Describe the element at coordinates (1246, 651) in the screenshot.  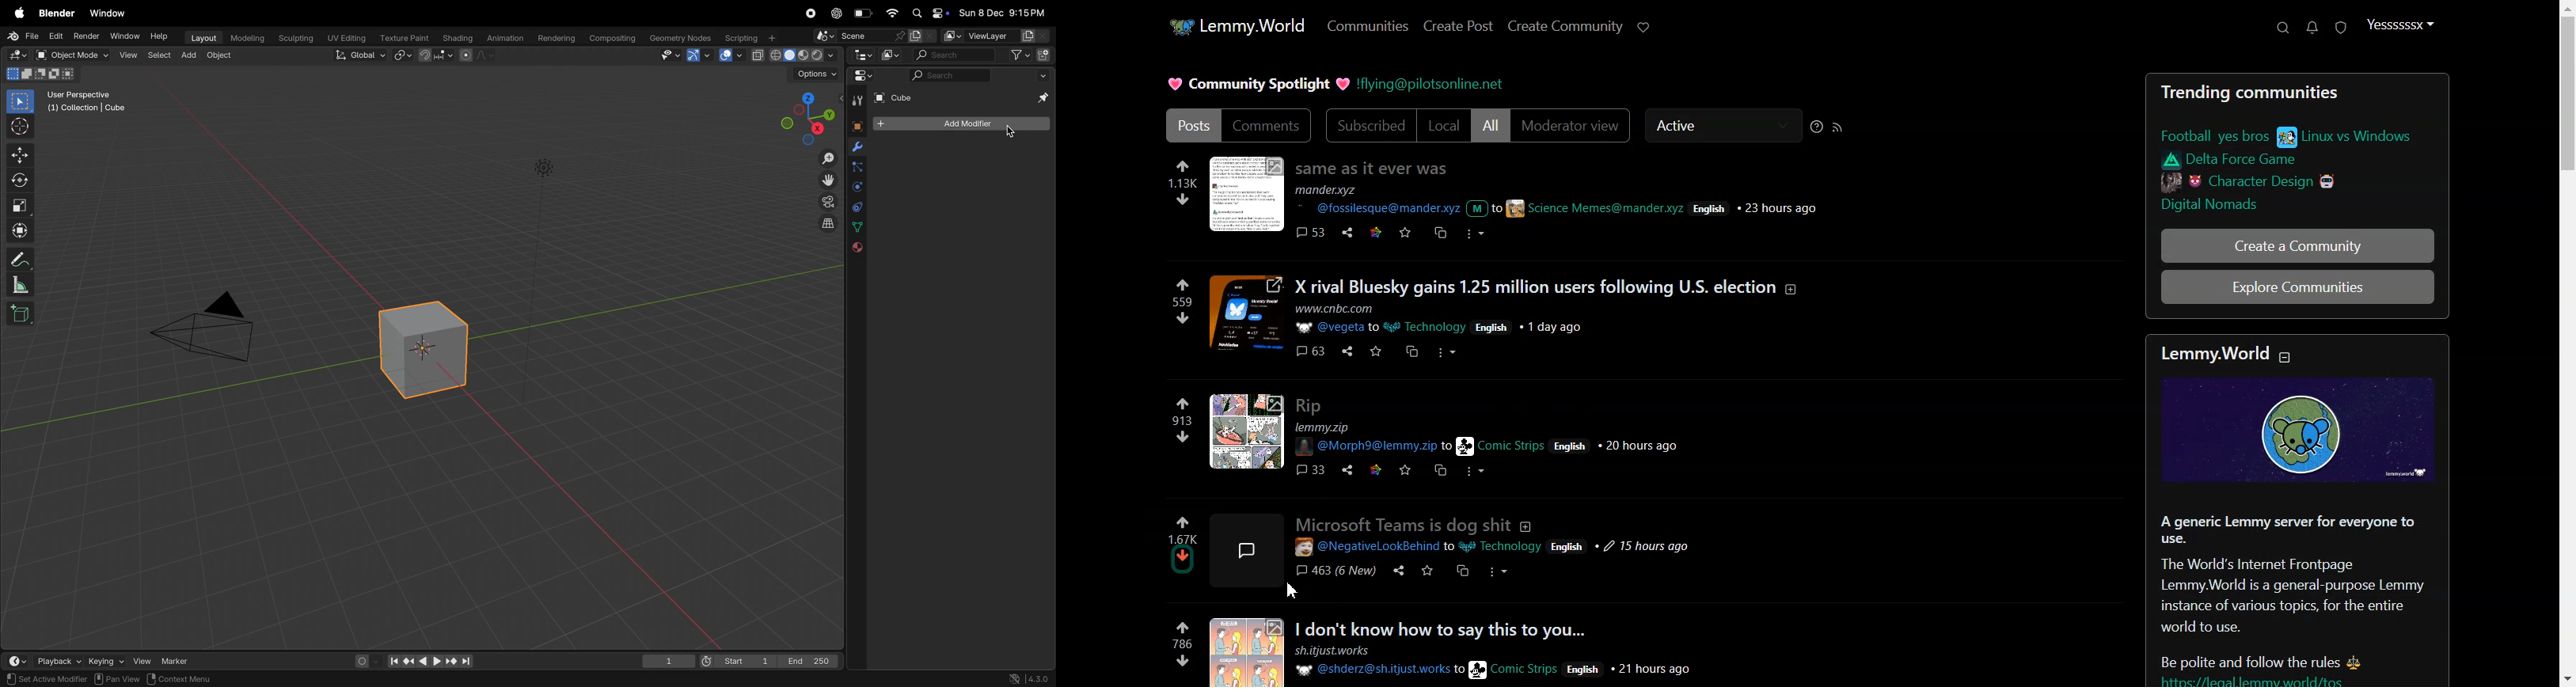
I see `image` at that location.